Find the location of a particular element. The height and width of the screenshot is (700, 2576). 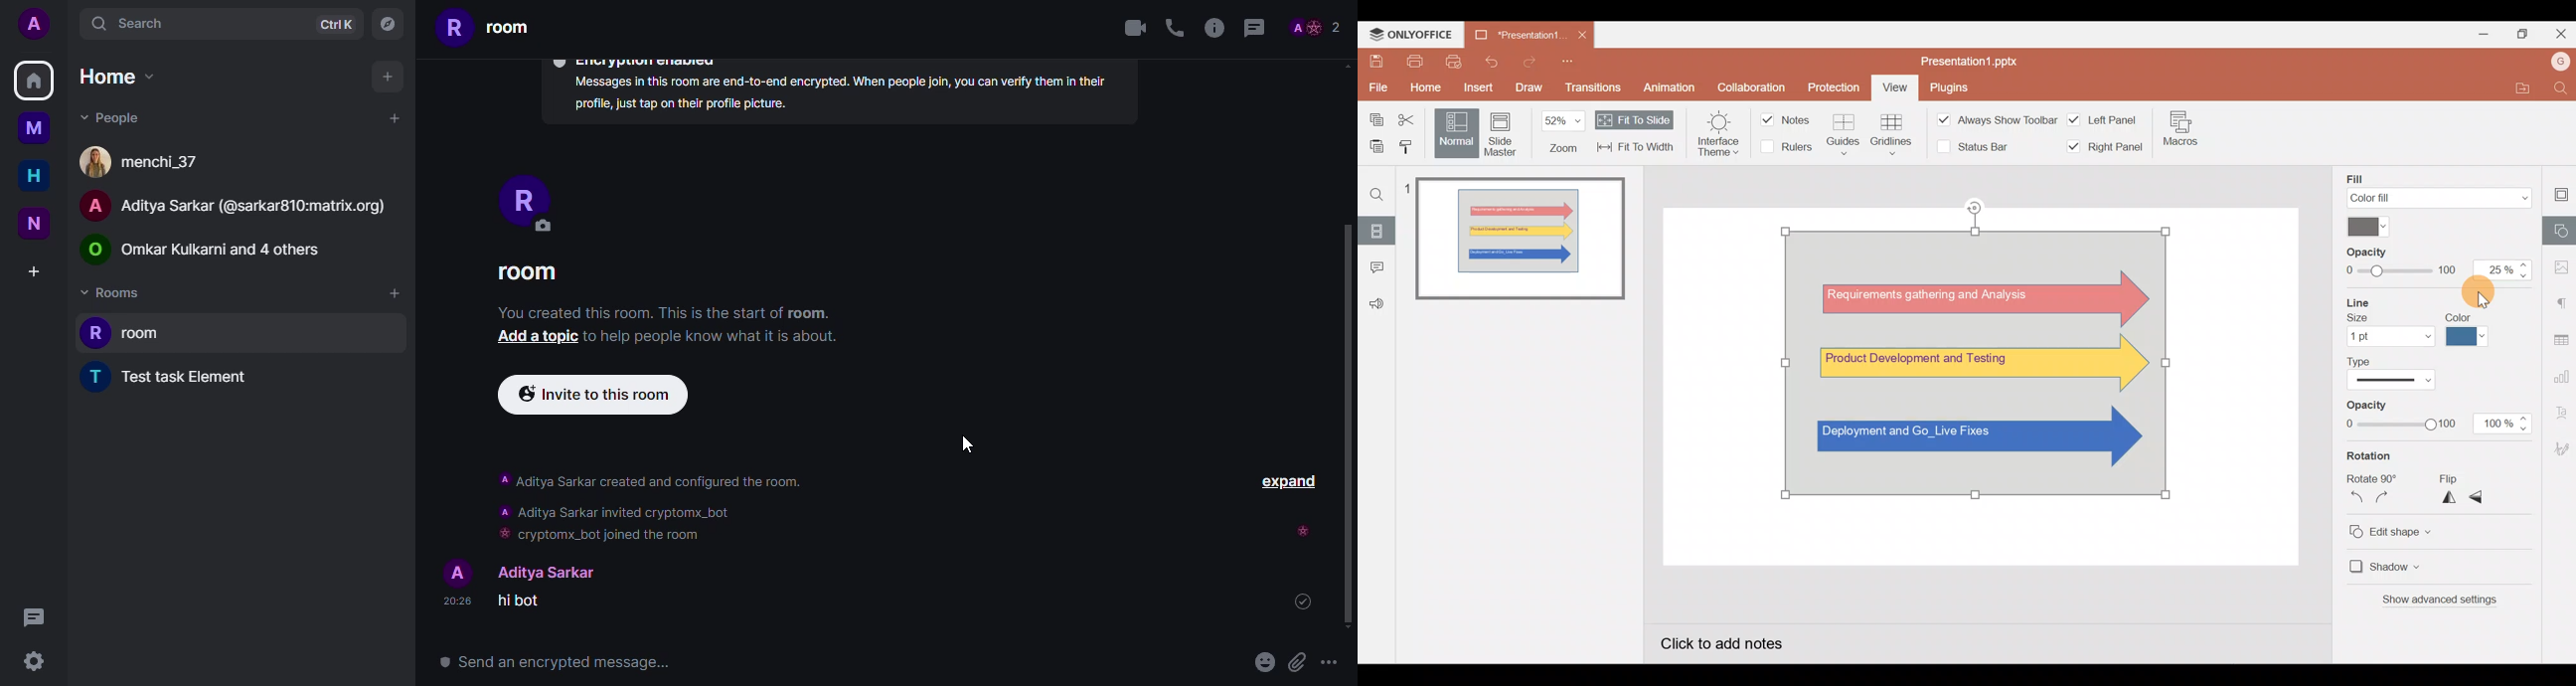

Copy style is located at coordinates (1408, 145).